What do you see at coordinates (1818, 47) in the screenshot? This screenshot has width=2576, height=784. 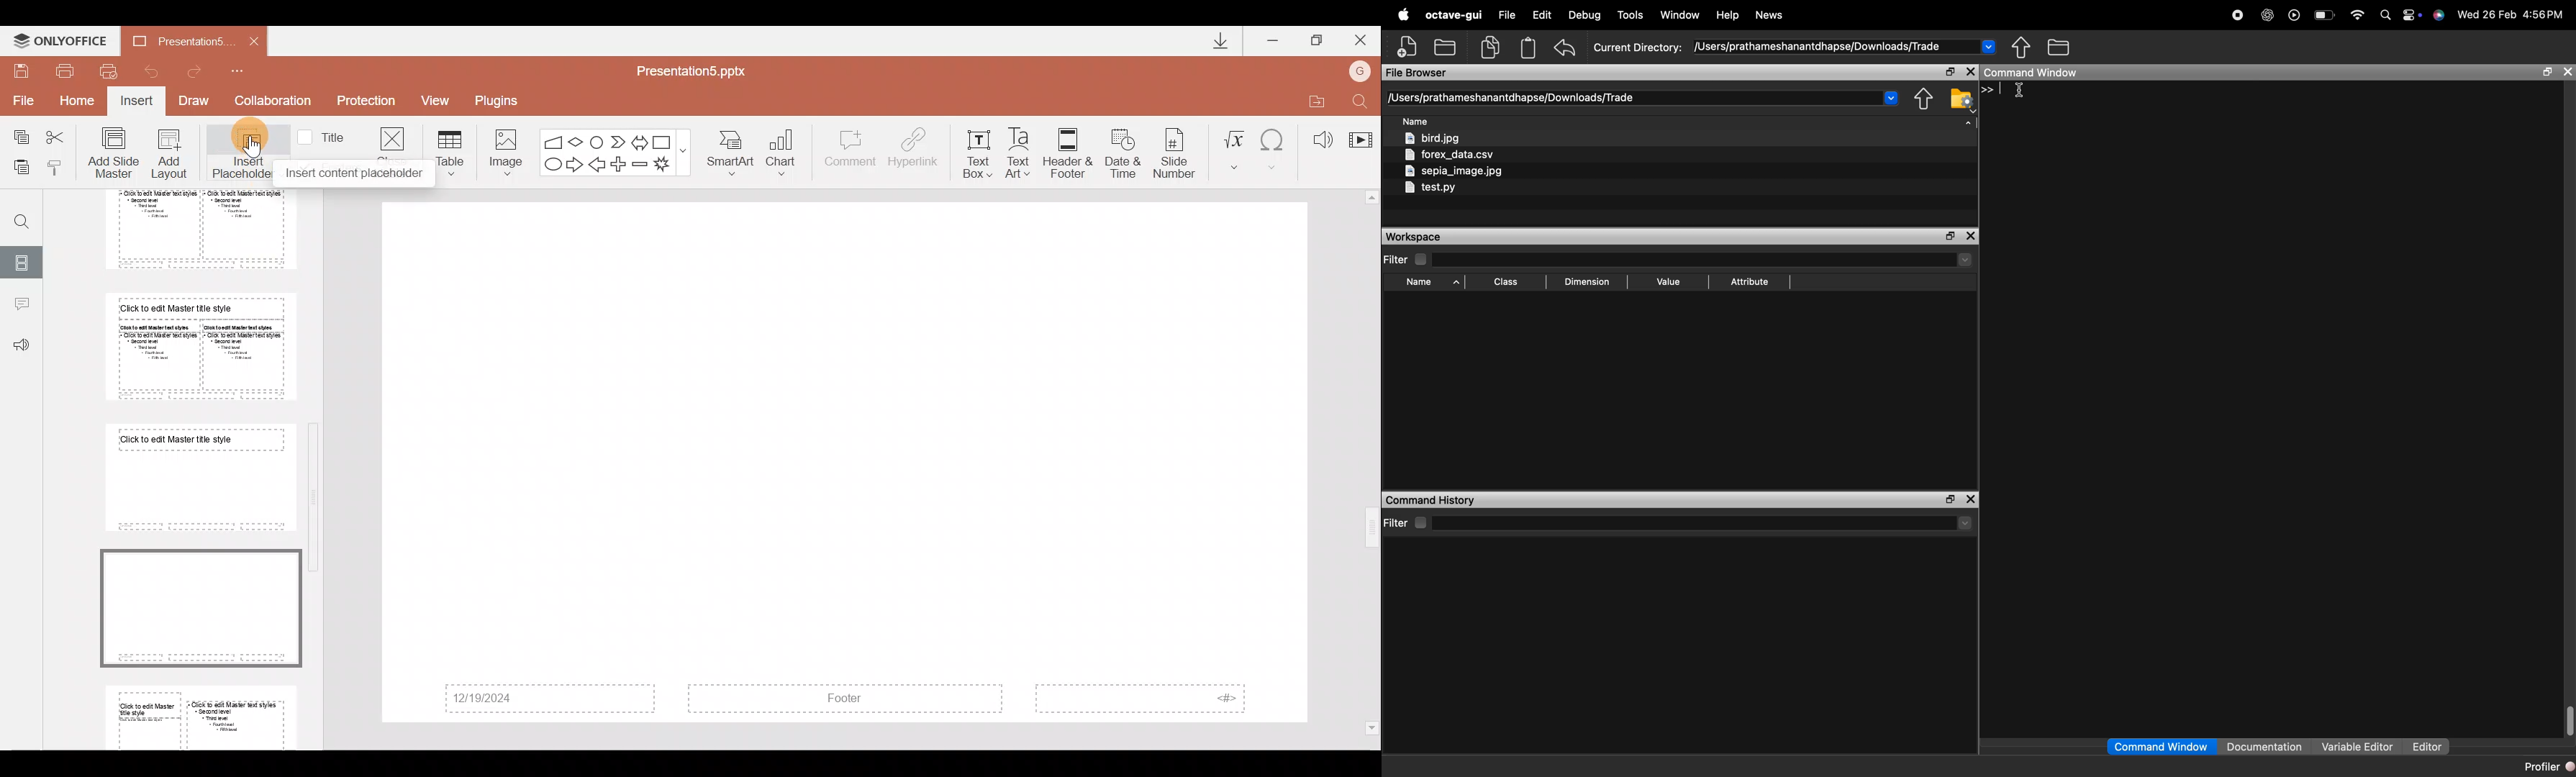 I see `/Users/prathameshanantdhapse/Downloads/Trade` at bounding box center [1818, 47].